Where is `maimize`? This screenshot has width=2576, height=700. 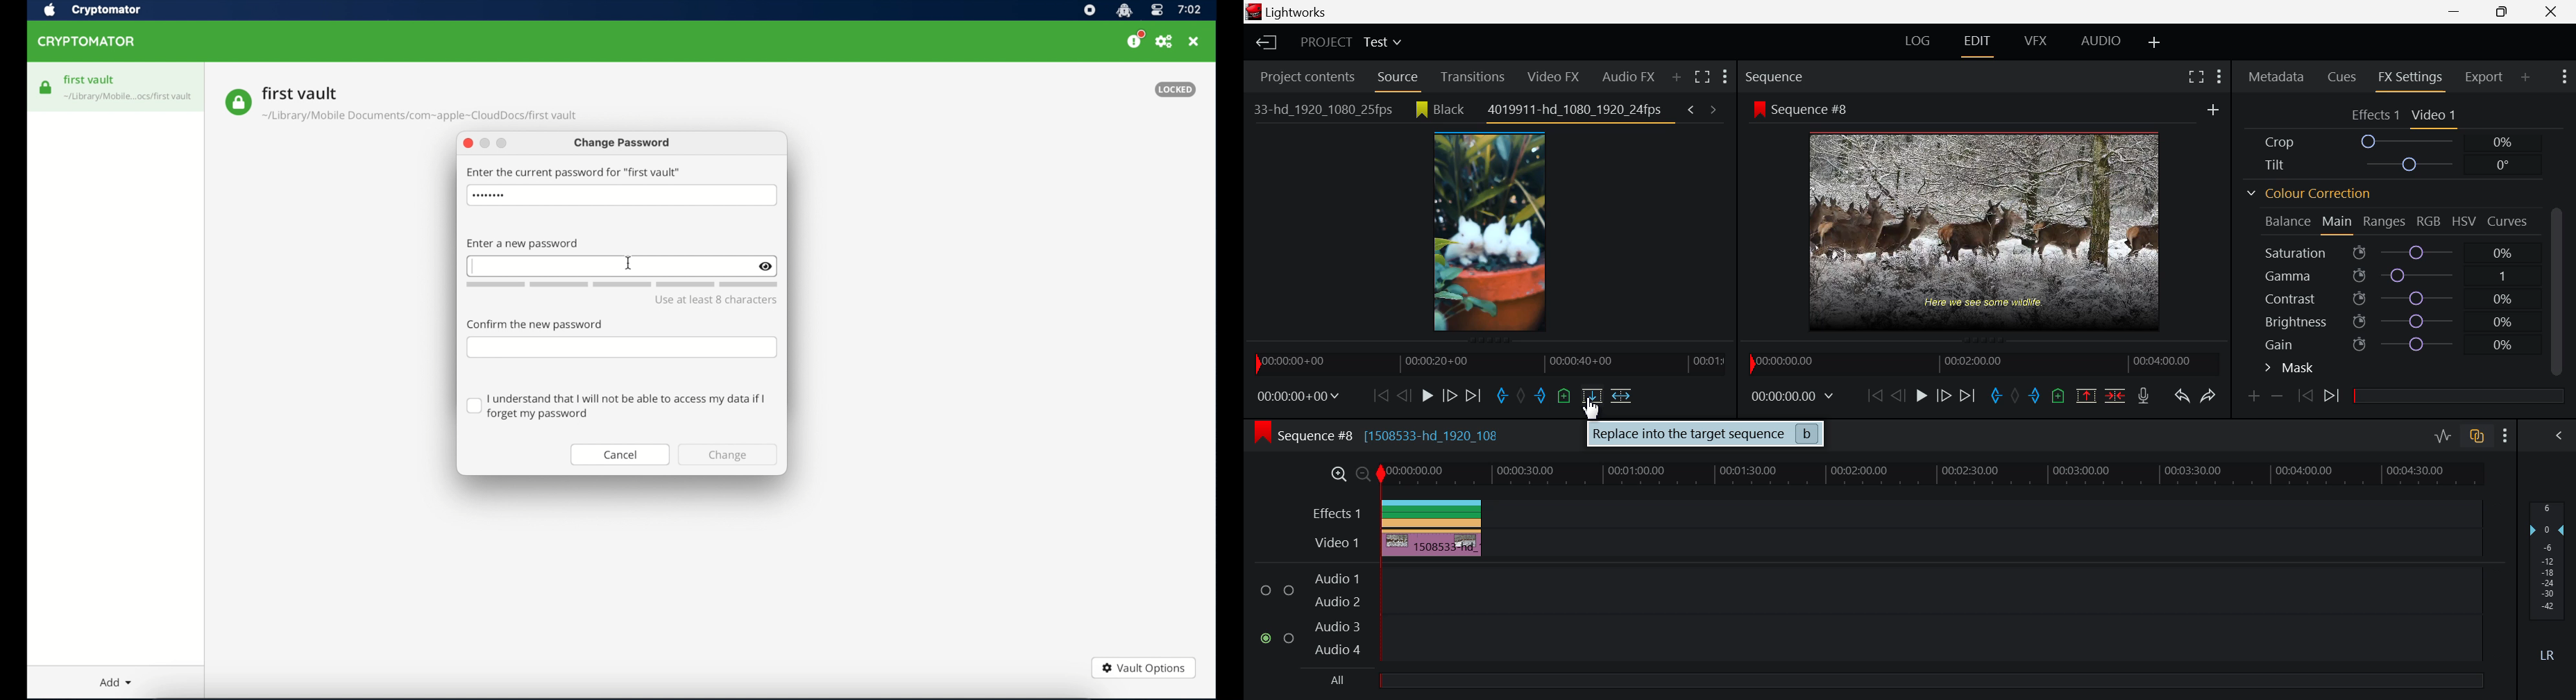 maimize is located at coordinates (501, 144).